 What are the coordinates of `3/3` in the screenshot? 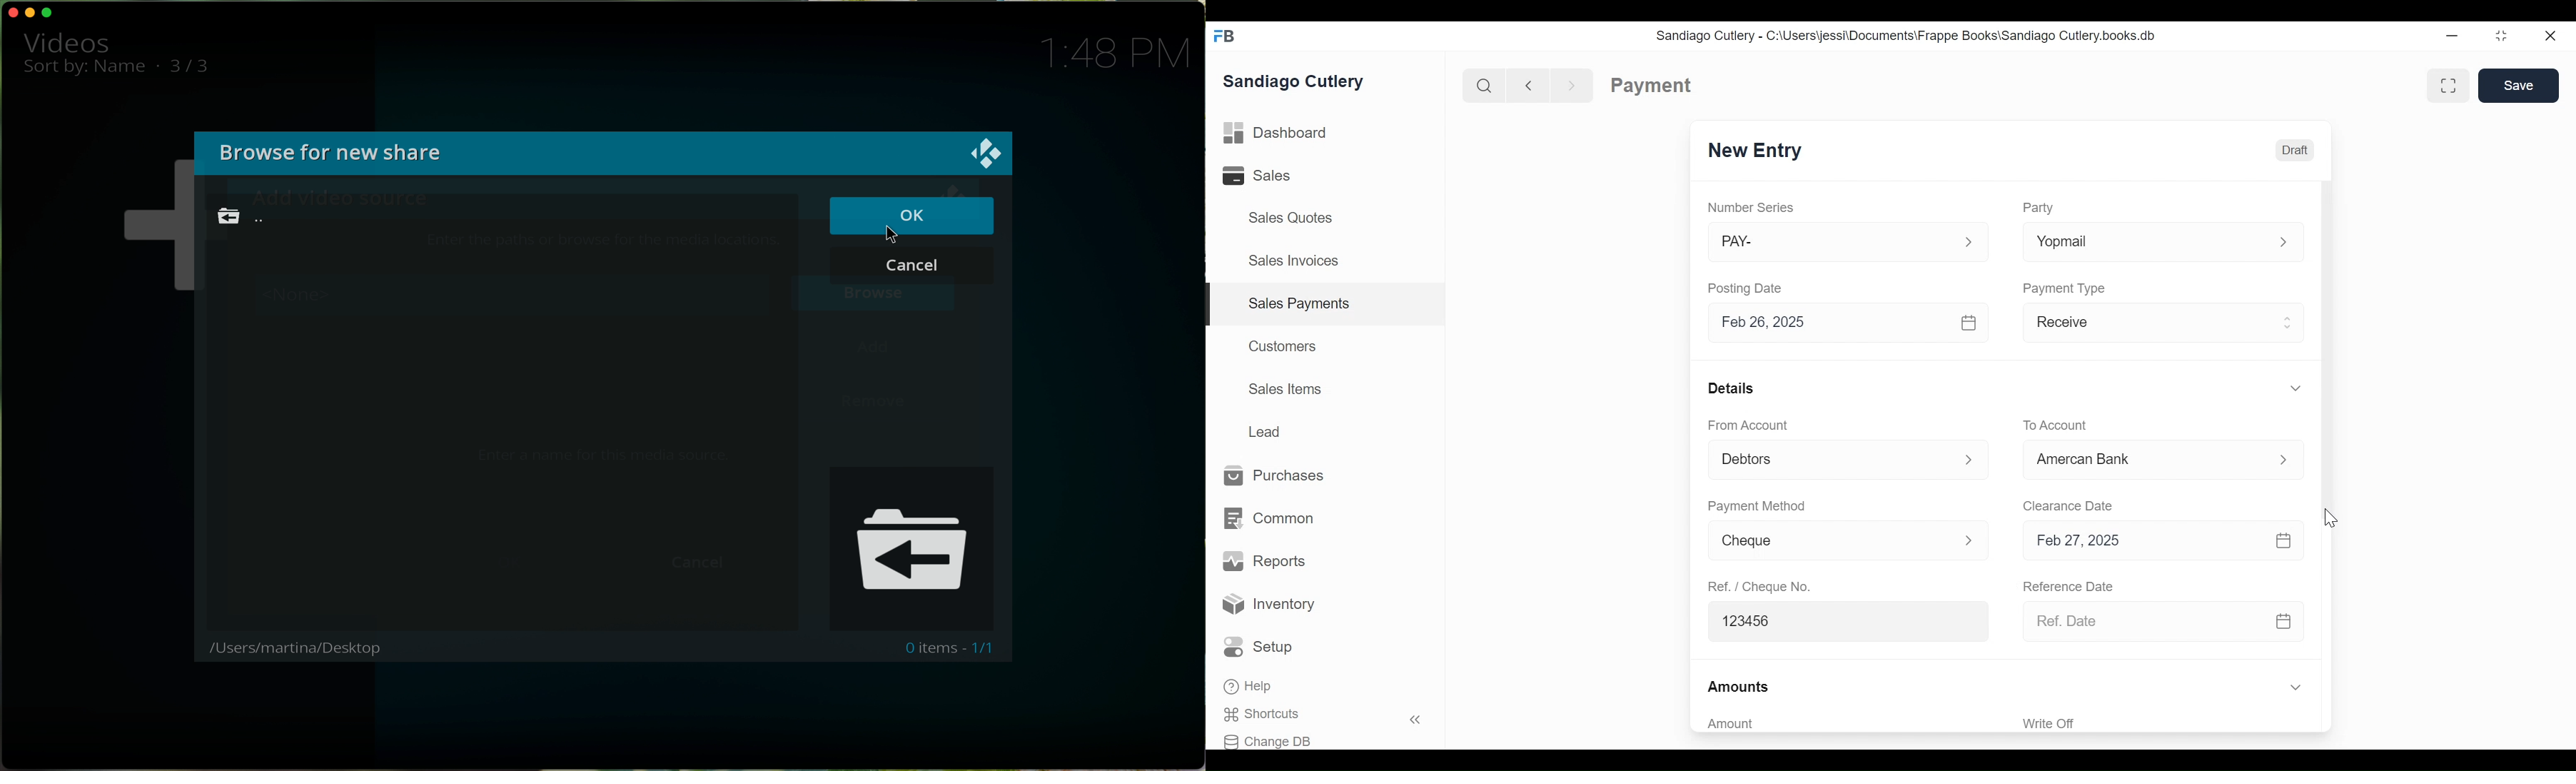 It's located at (197, 67).